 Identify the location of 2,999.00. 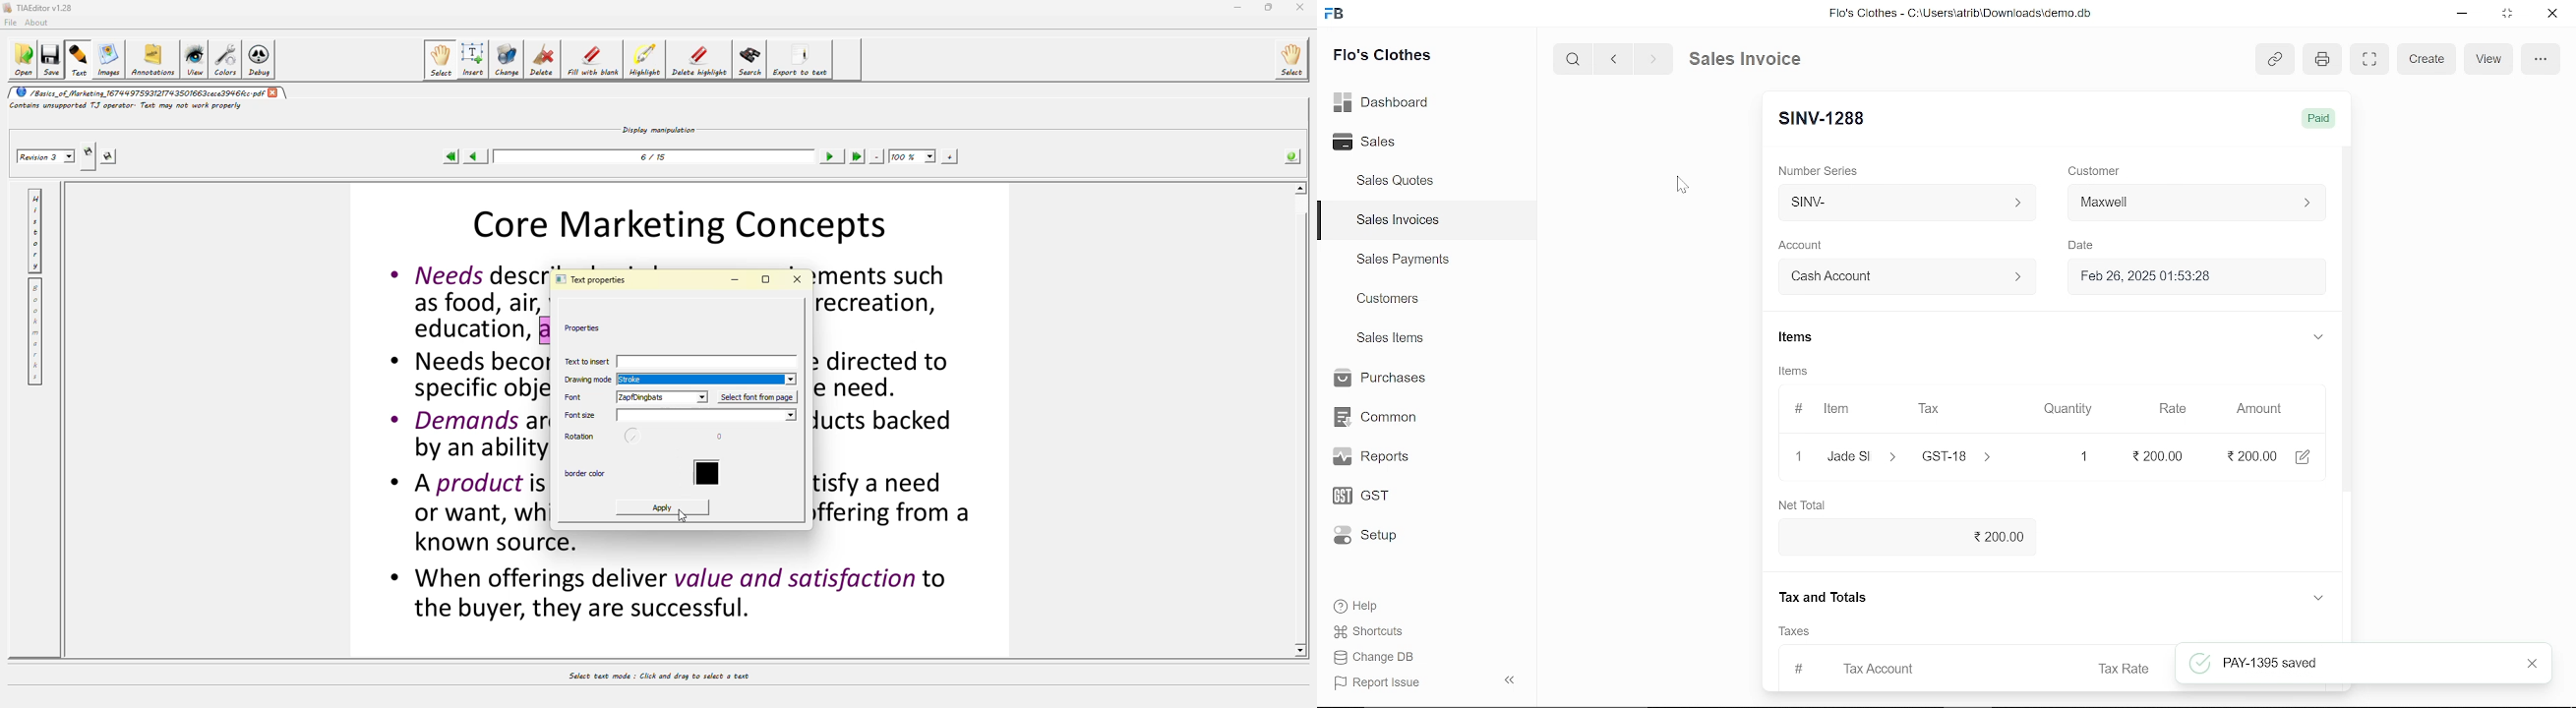
(2249, 455).